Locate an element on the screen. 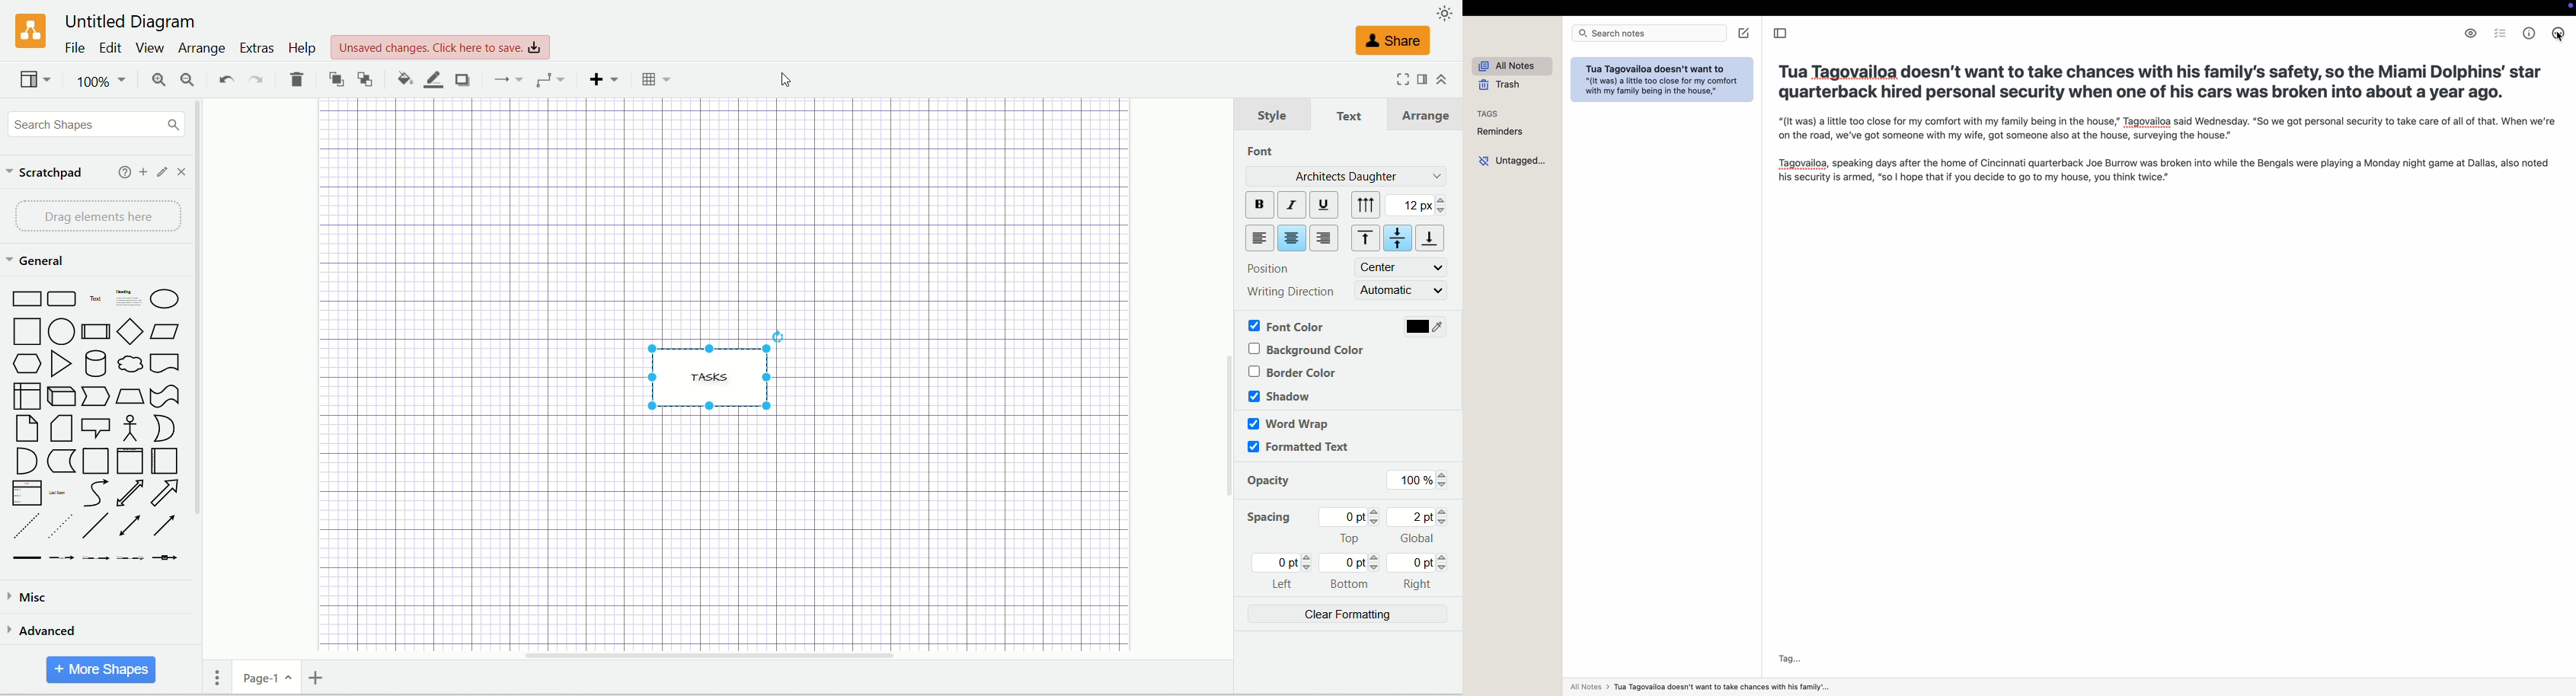  zoom out is located at coordinates (184, 79).